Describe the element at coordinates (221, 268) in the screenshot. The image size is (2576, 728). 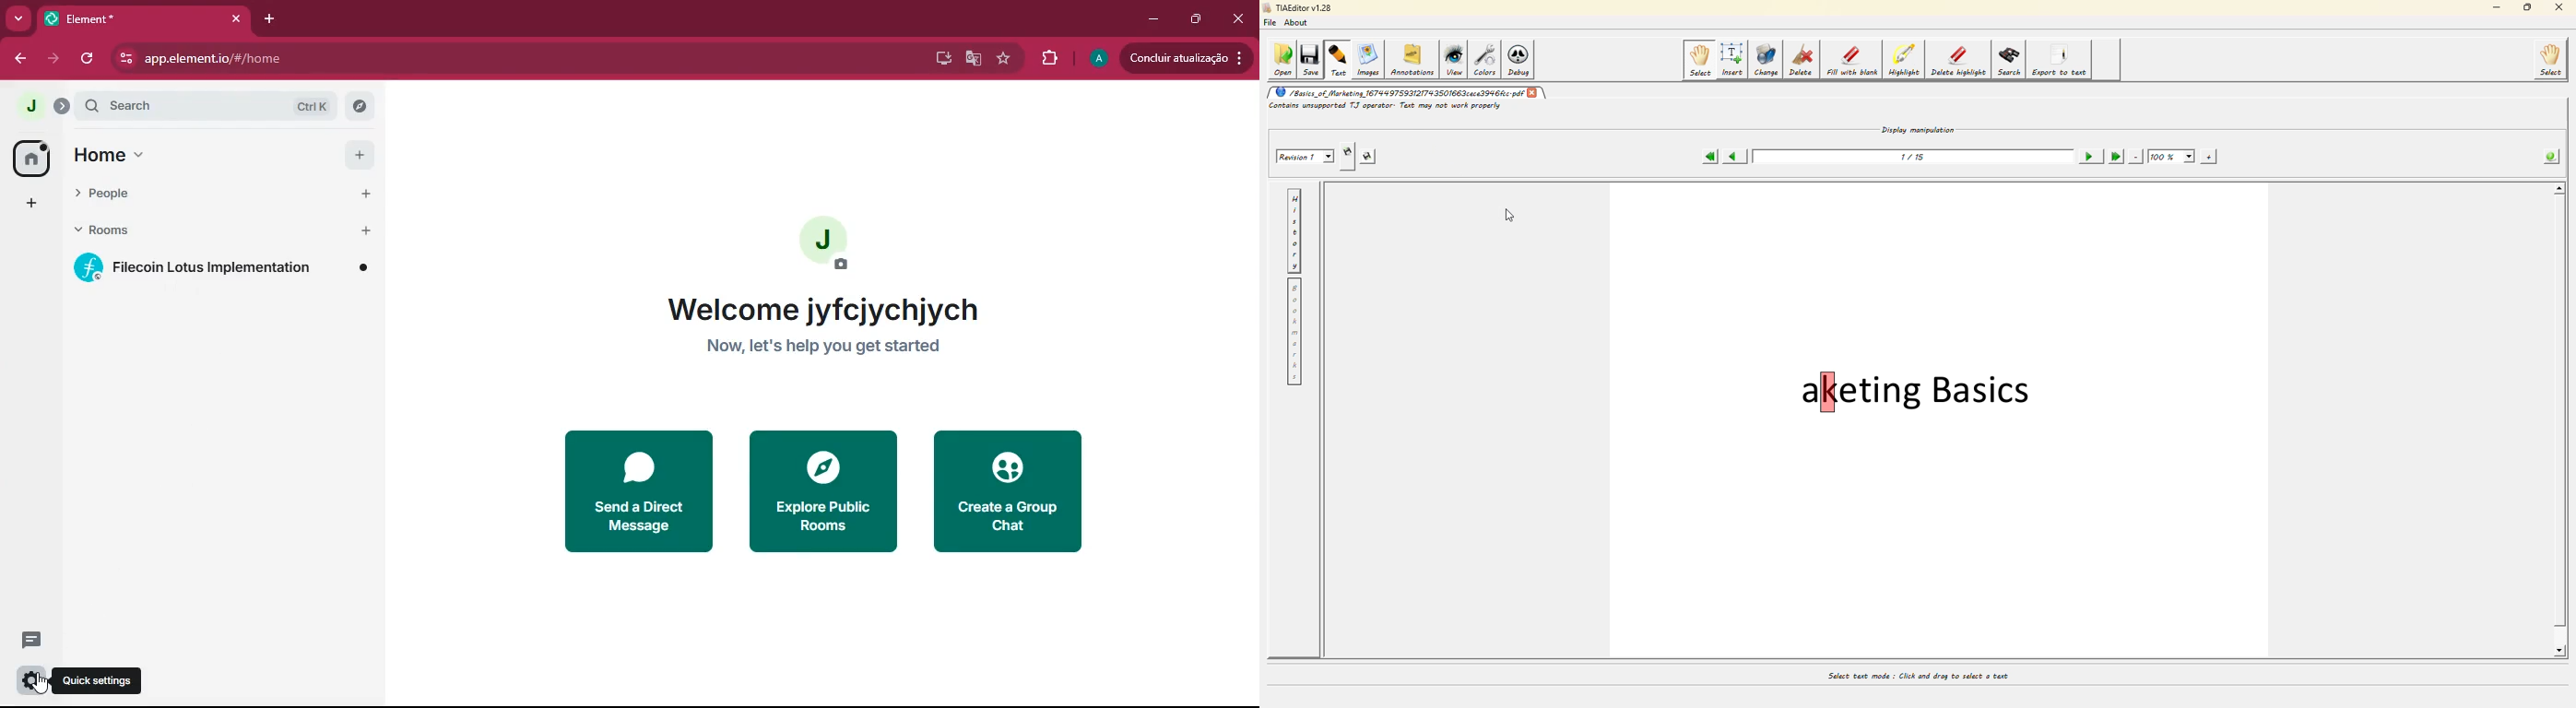
I see `room` at that location.